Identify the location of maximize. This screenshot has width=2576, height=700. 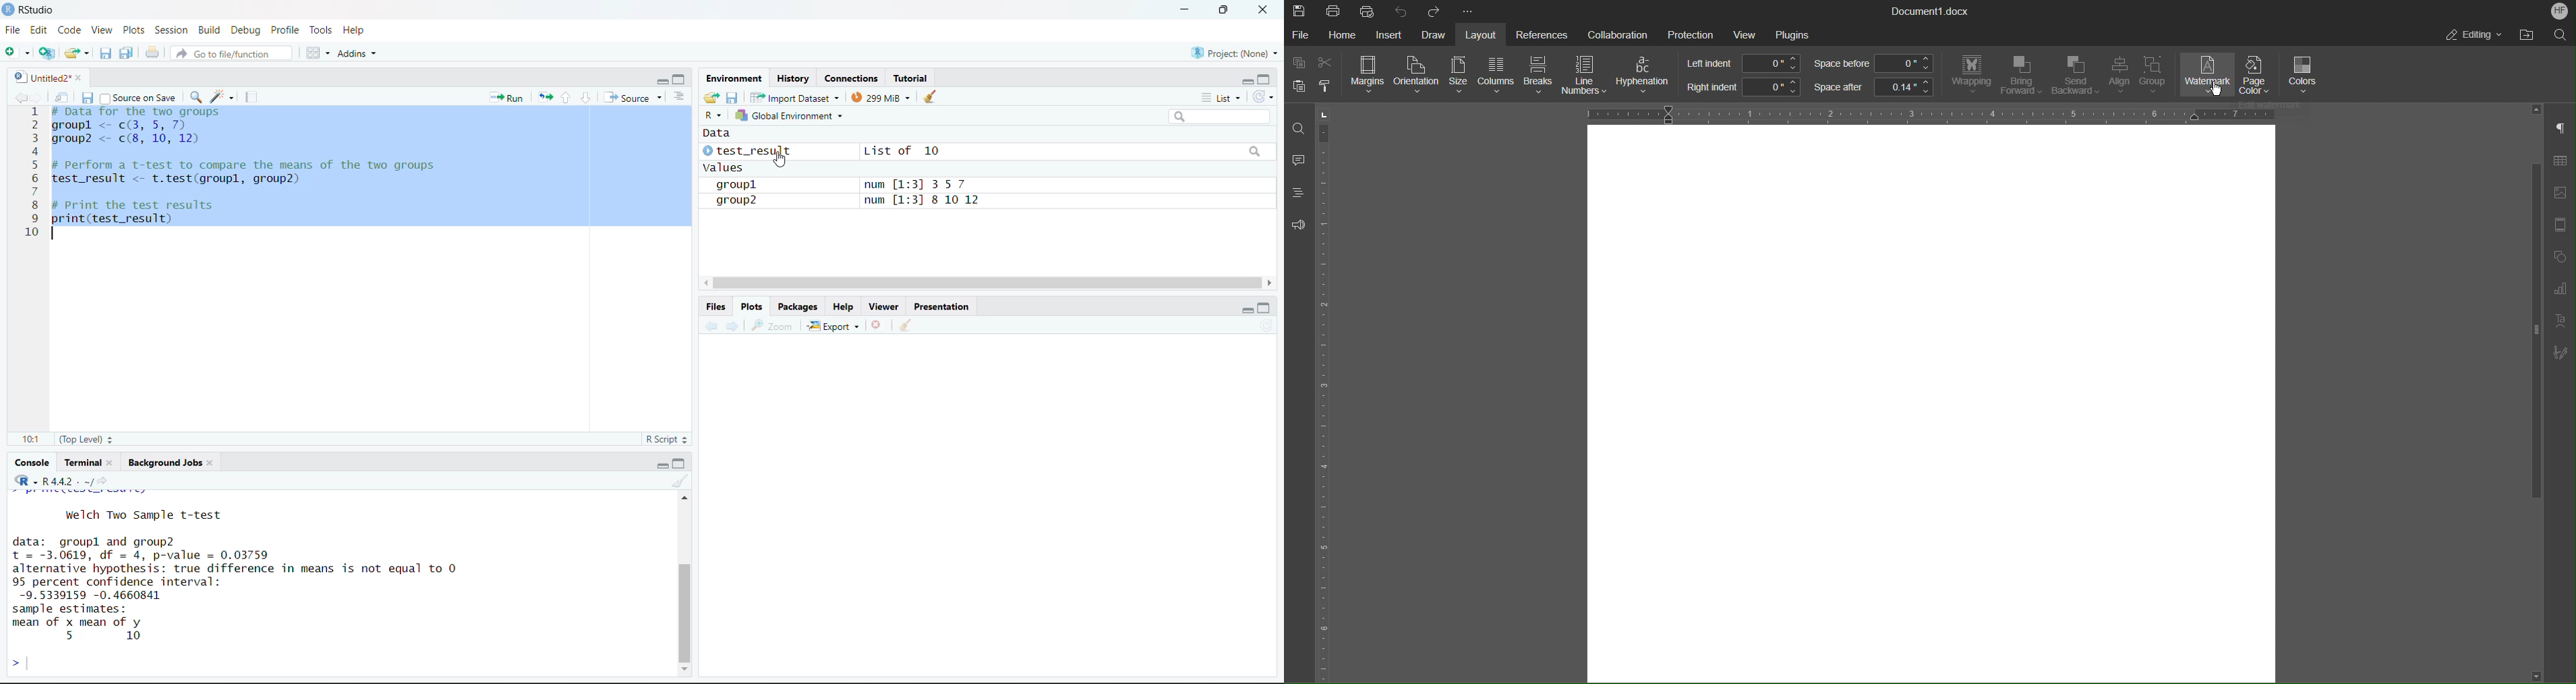
(1226, 9).